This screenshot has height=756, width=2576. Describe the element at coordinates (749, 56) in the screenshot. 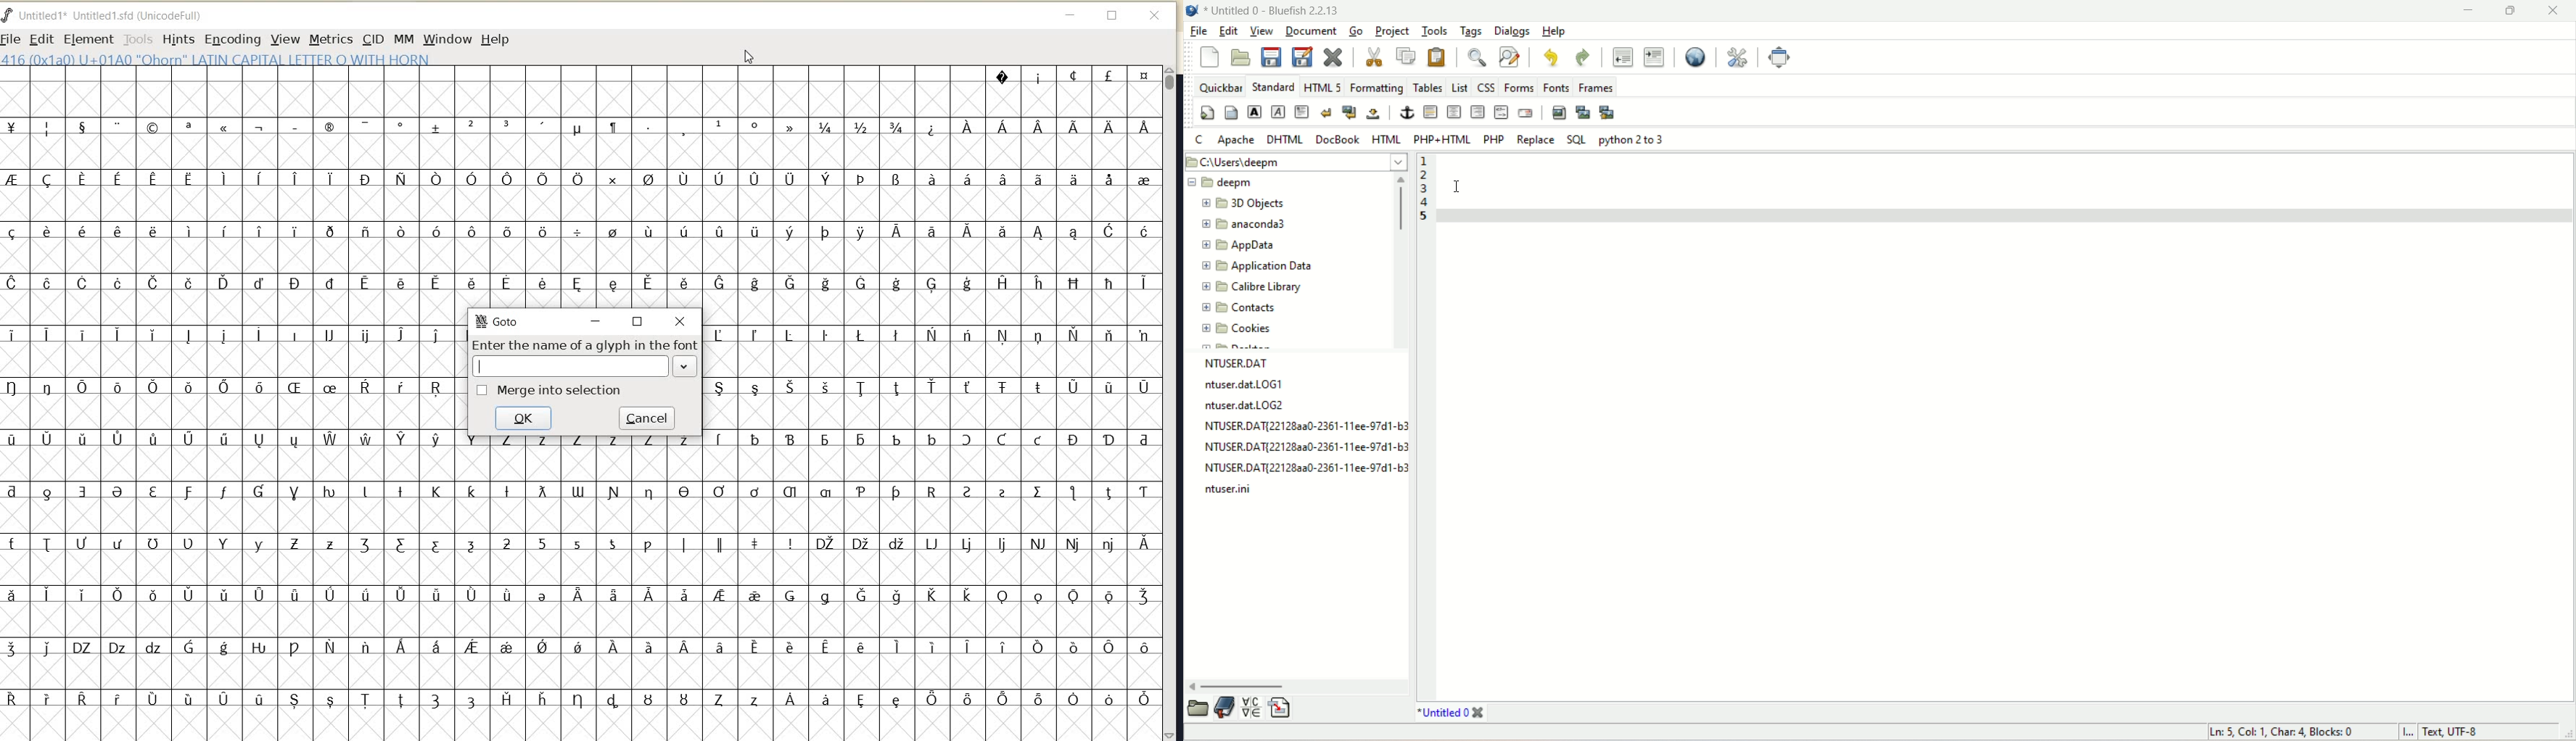

I see `CURSOR` at that location.